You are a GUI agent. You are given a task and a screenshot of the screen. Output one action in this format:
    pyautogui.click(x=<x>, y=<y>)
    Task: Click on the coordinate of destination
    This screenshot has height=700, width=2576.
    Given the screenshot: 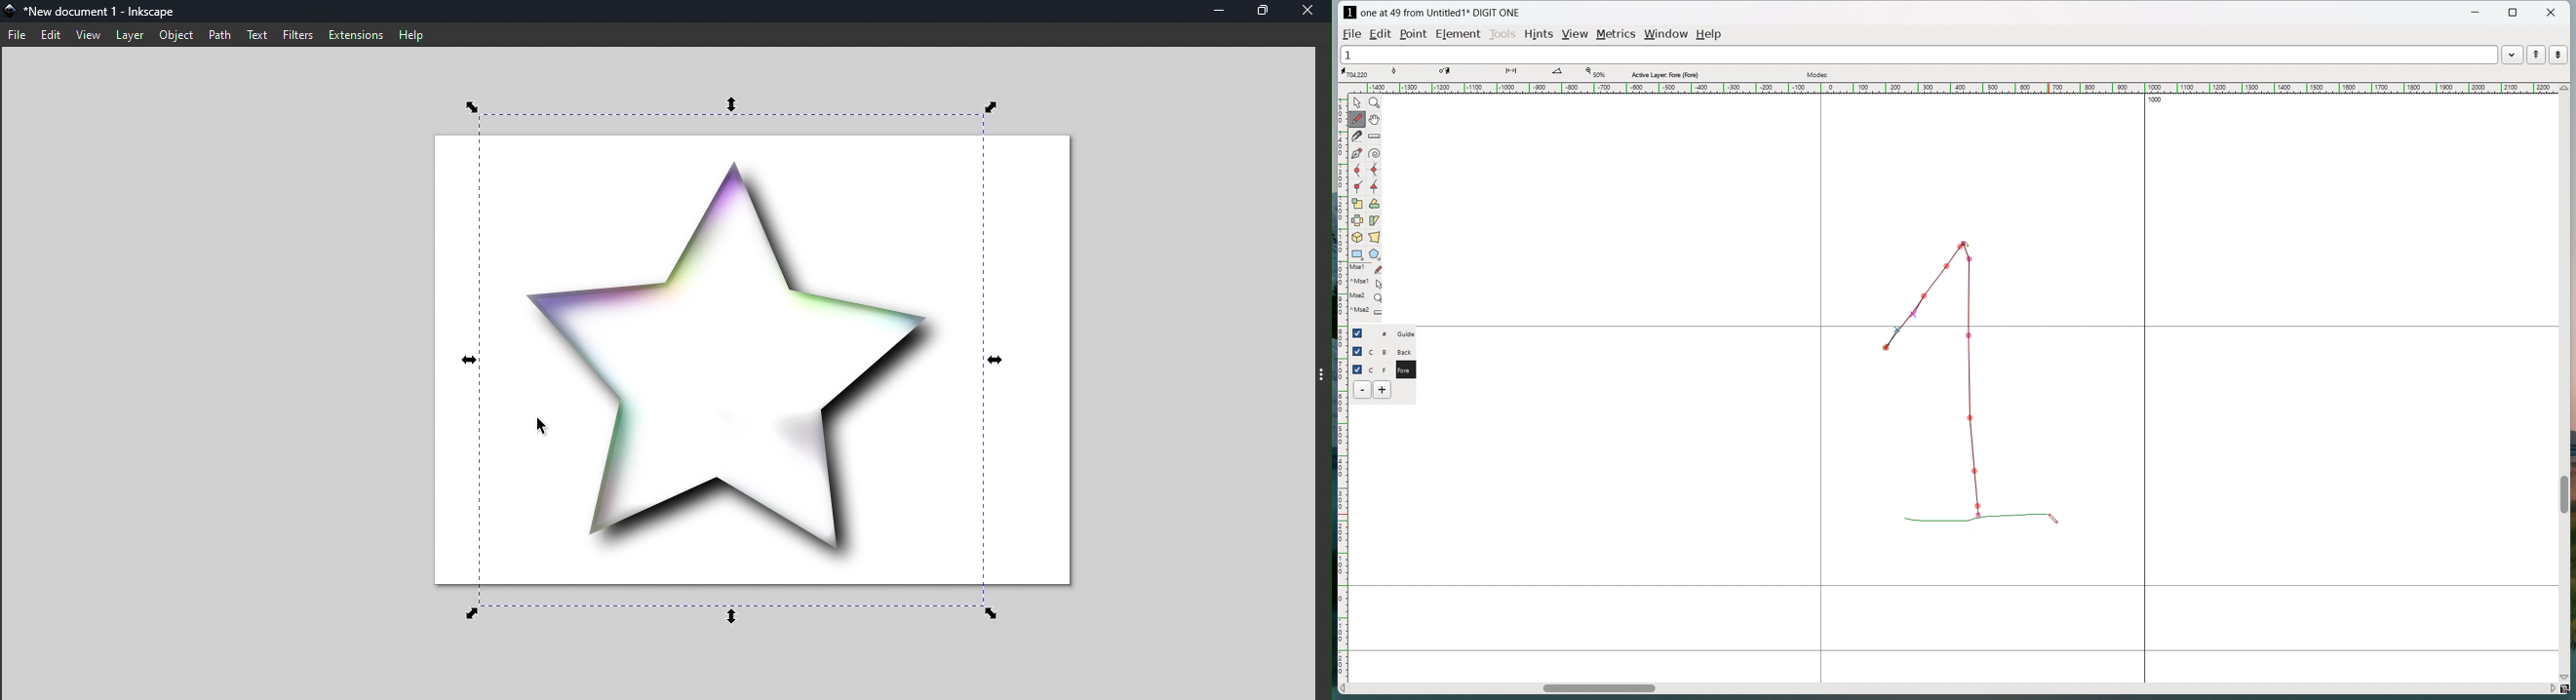 What is the action you would take?
    pyautogui.click(x=1457, y=73)
    